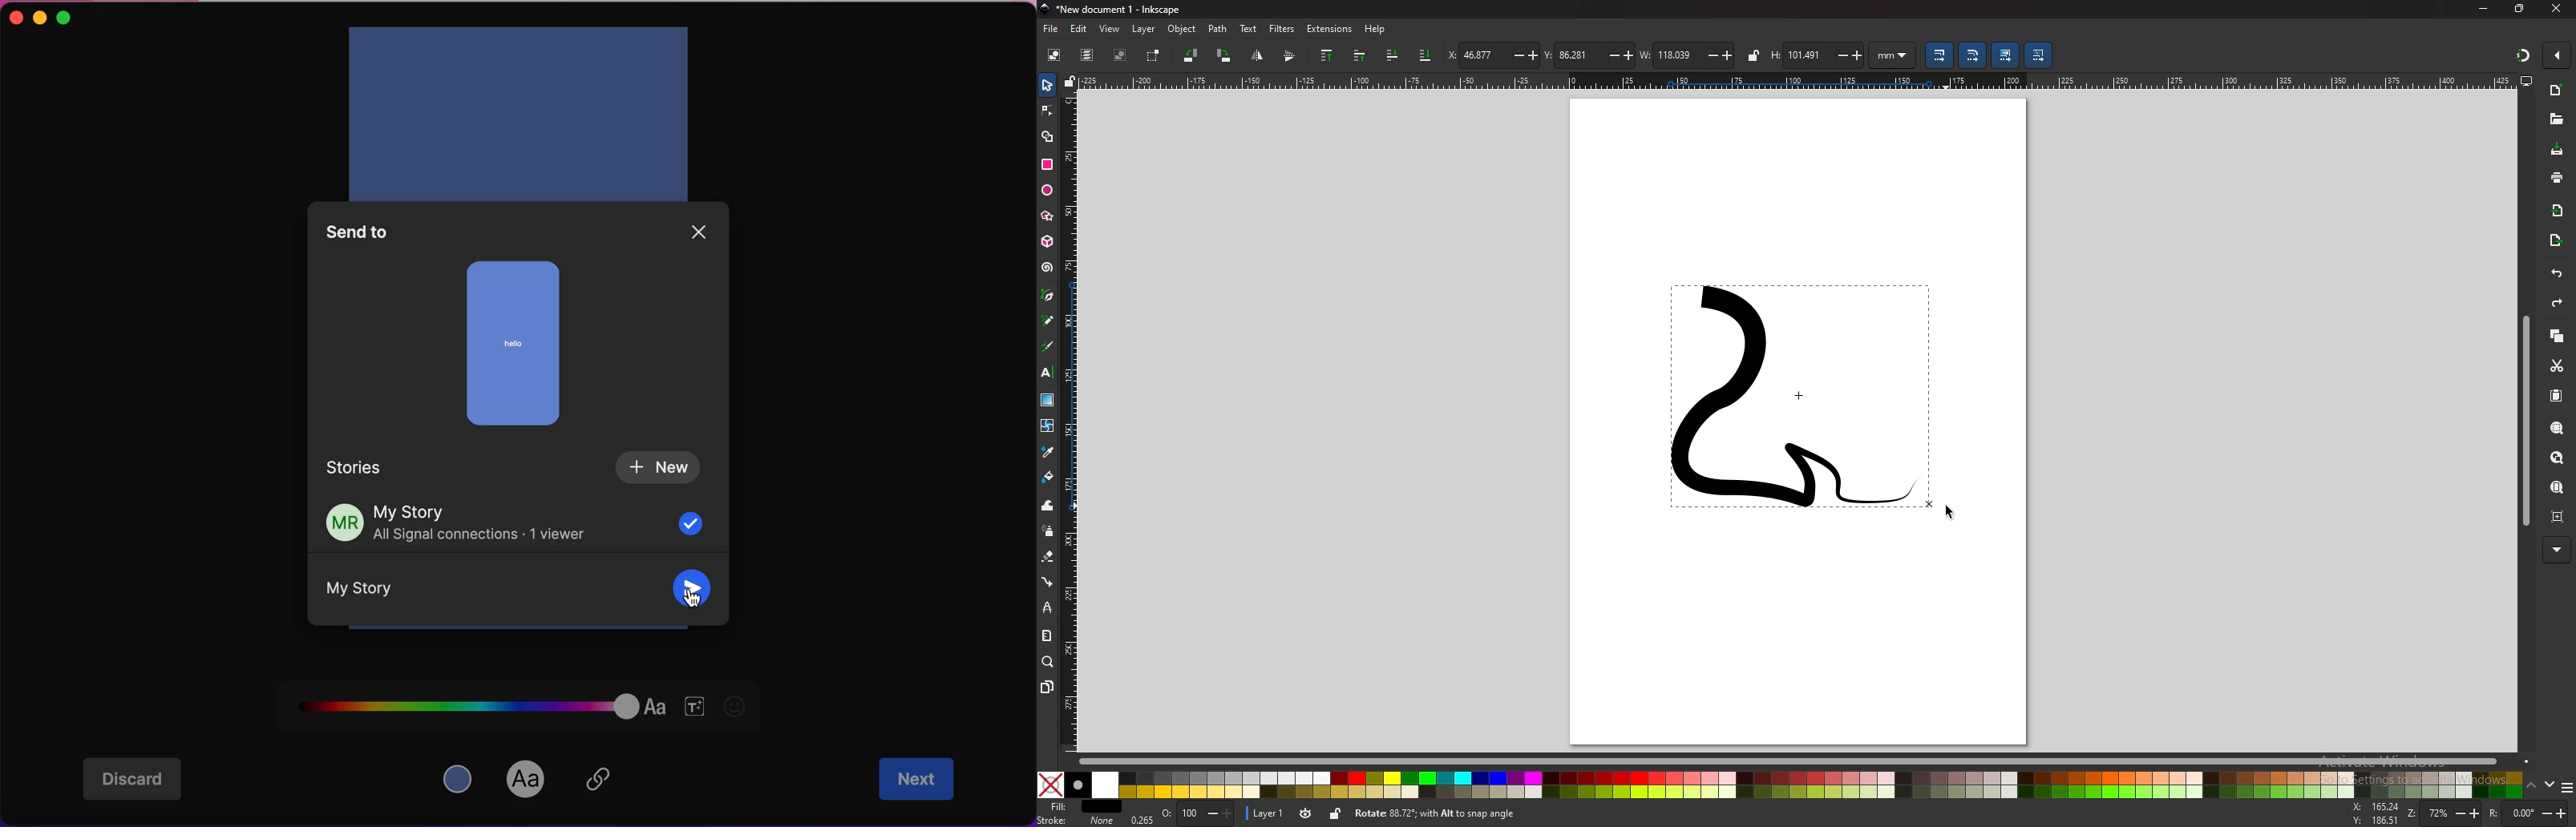  What do you see at coordinates (139, 780) in the screenshot?
I see `discard` at bounding box center [139, 780].